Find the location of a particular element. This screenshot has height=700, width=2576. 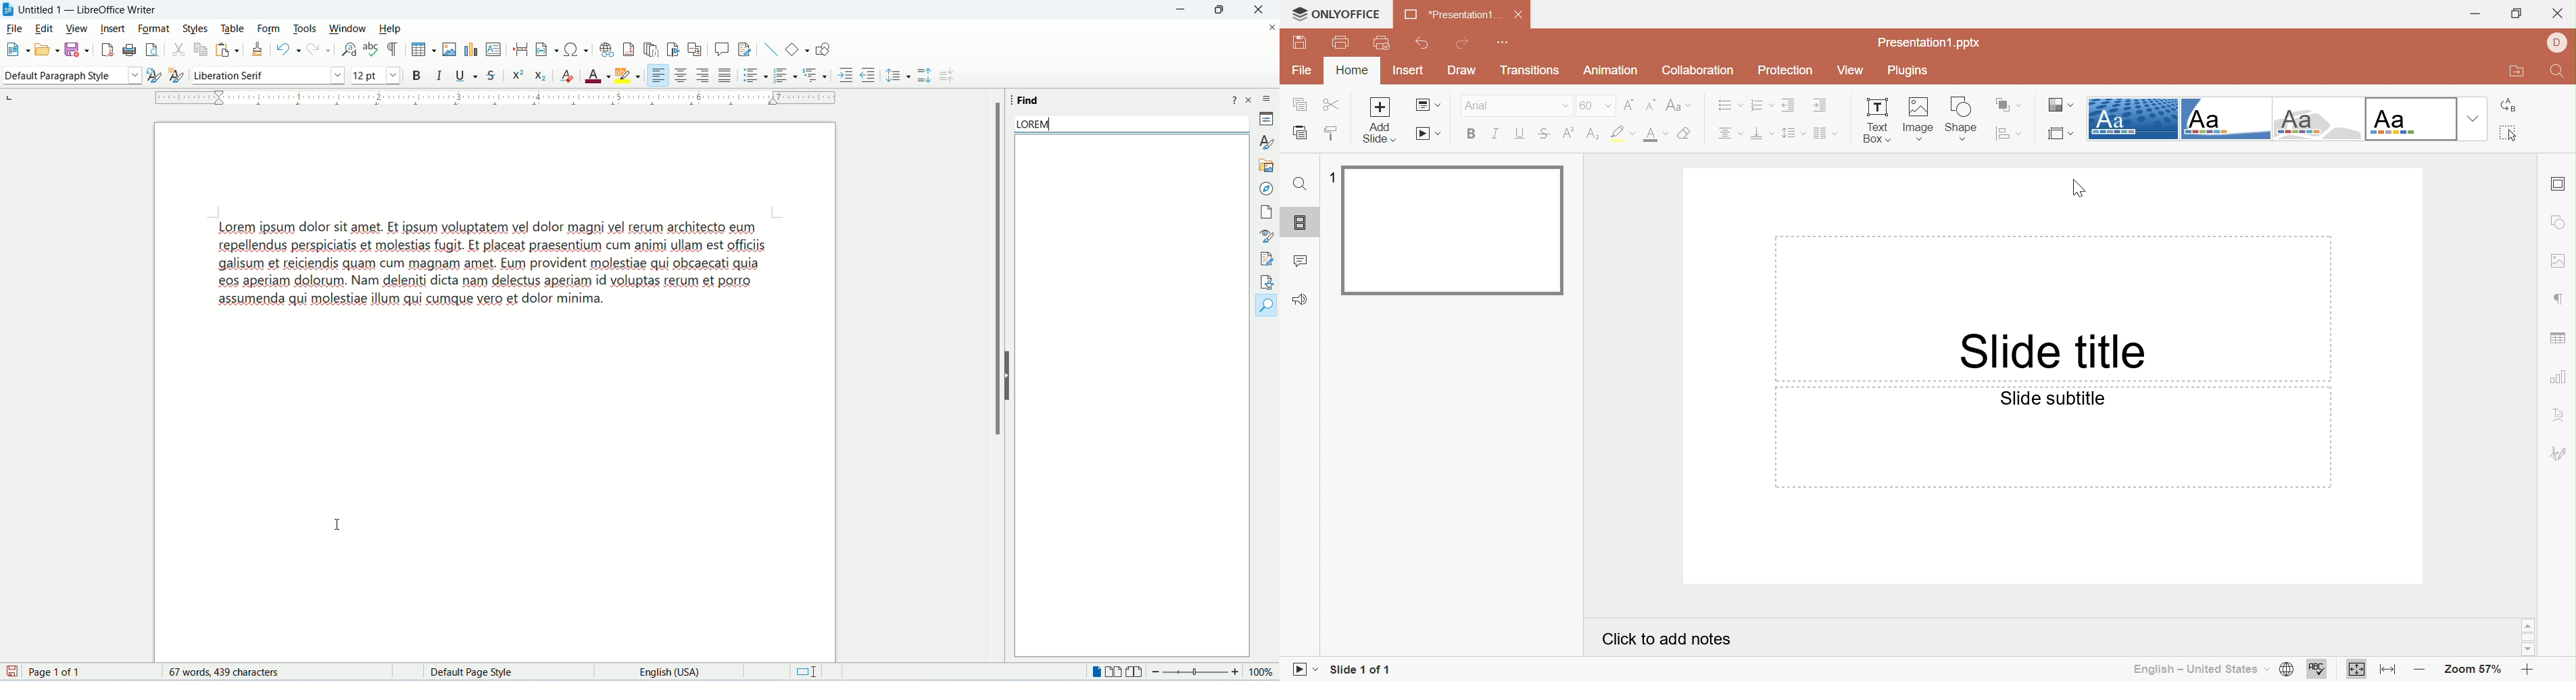

insert chart is located at coordinates (471, 49).